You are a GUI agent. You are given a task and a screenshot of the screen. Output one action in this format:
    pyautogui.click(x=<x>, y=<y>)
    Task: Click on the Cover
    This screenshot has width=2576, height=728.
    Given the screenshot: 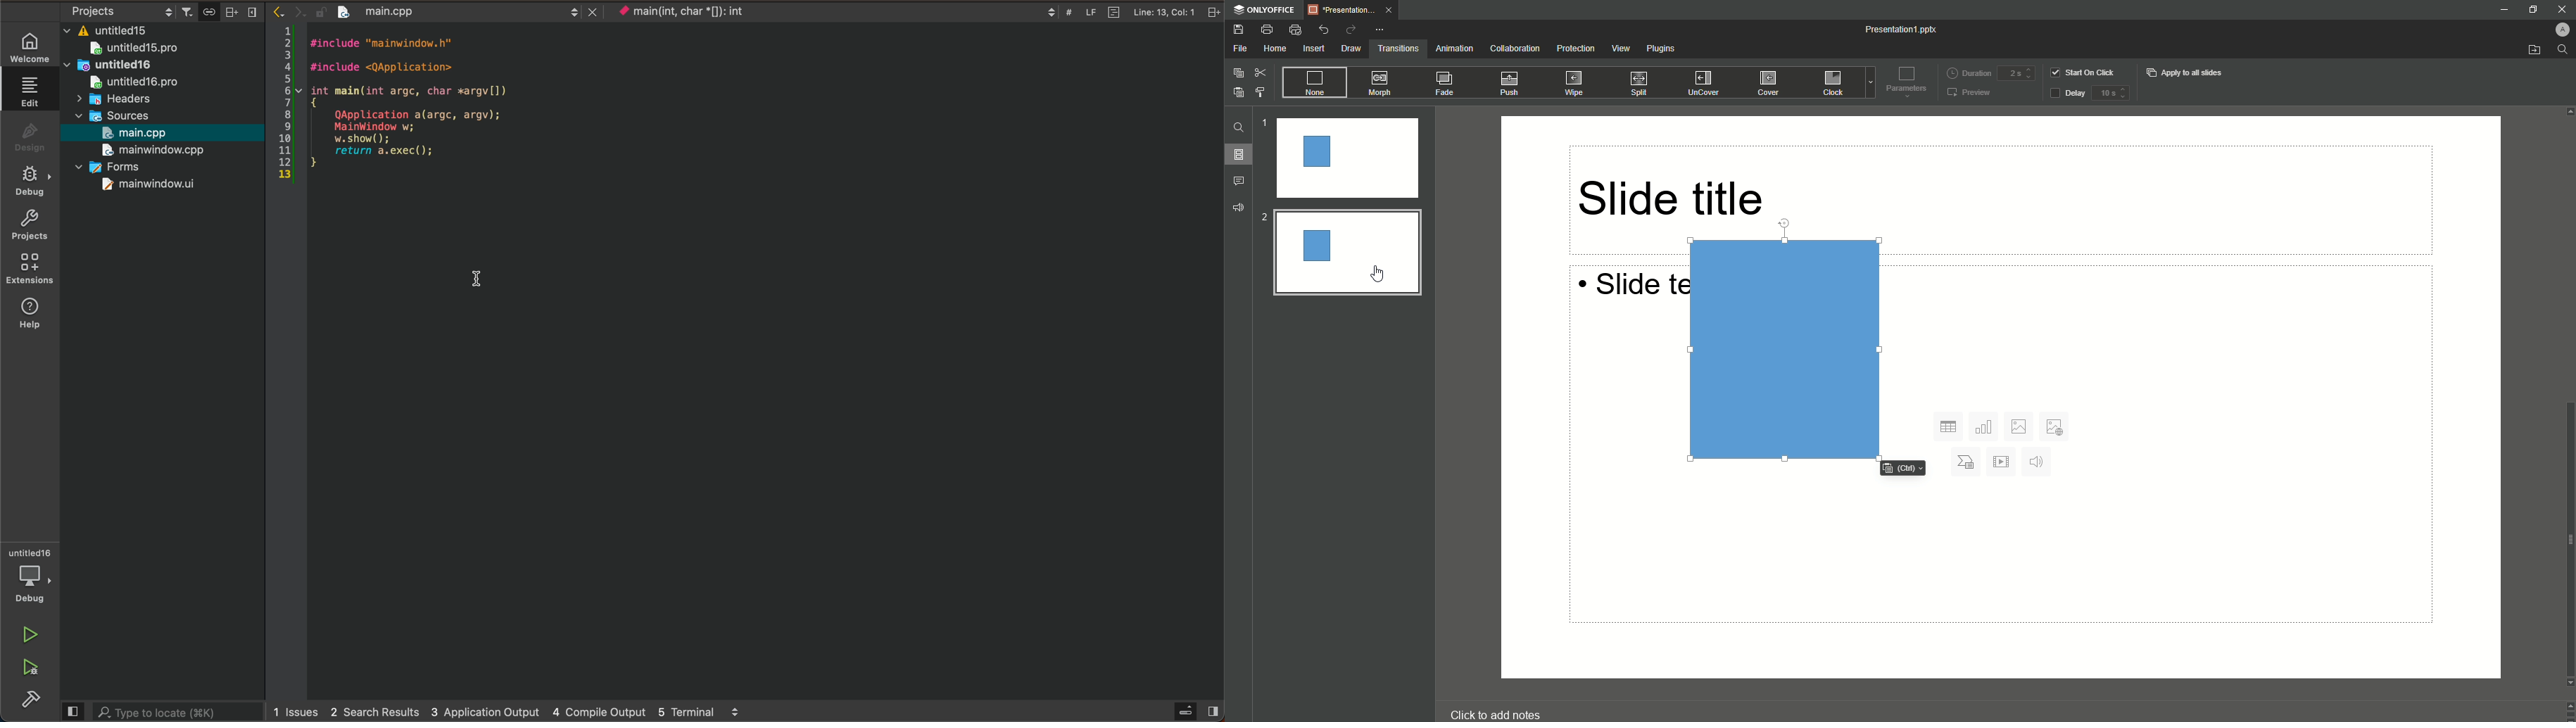 What is the action you would take?
    pyautogui.click(x=1761, y=84)
    